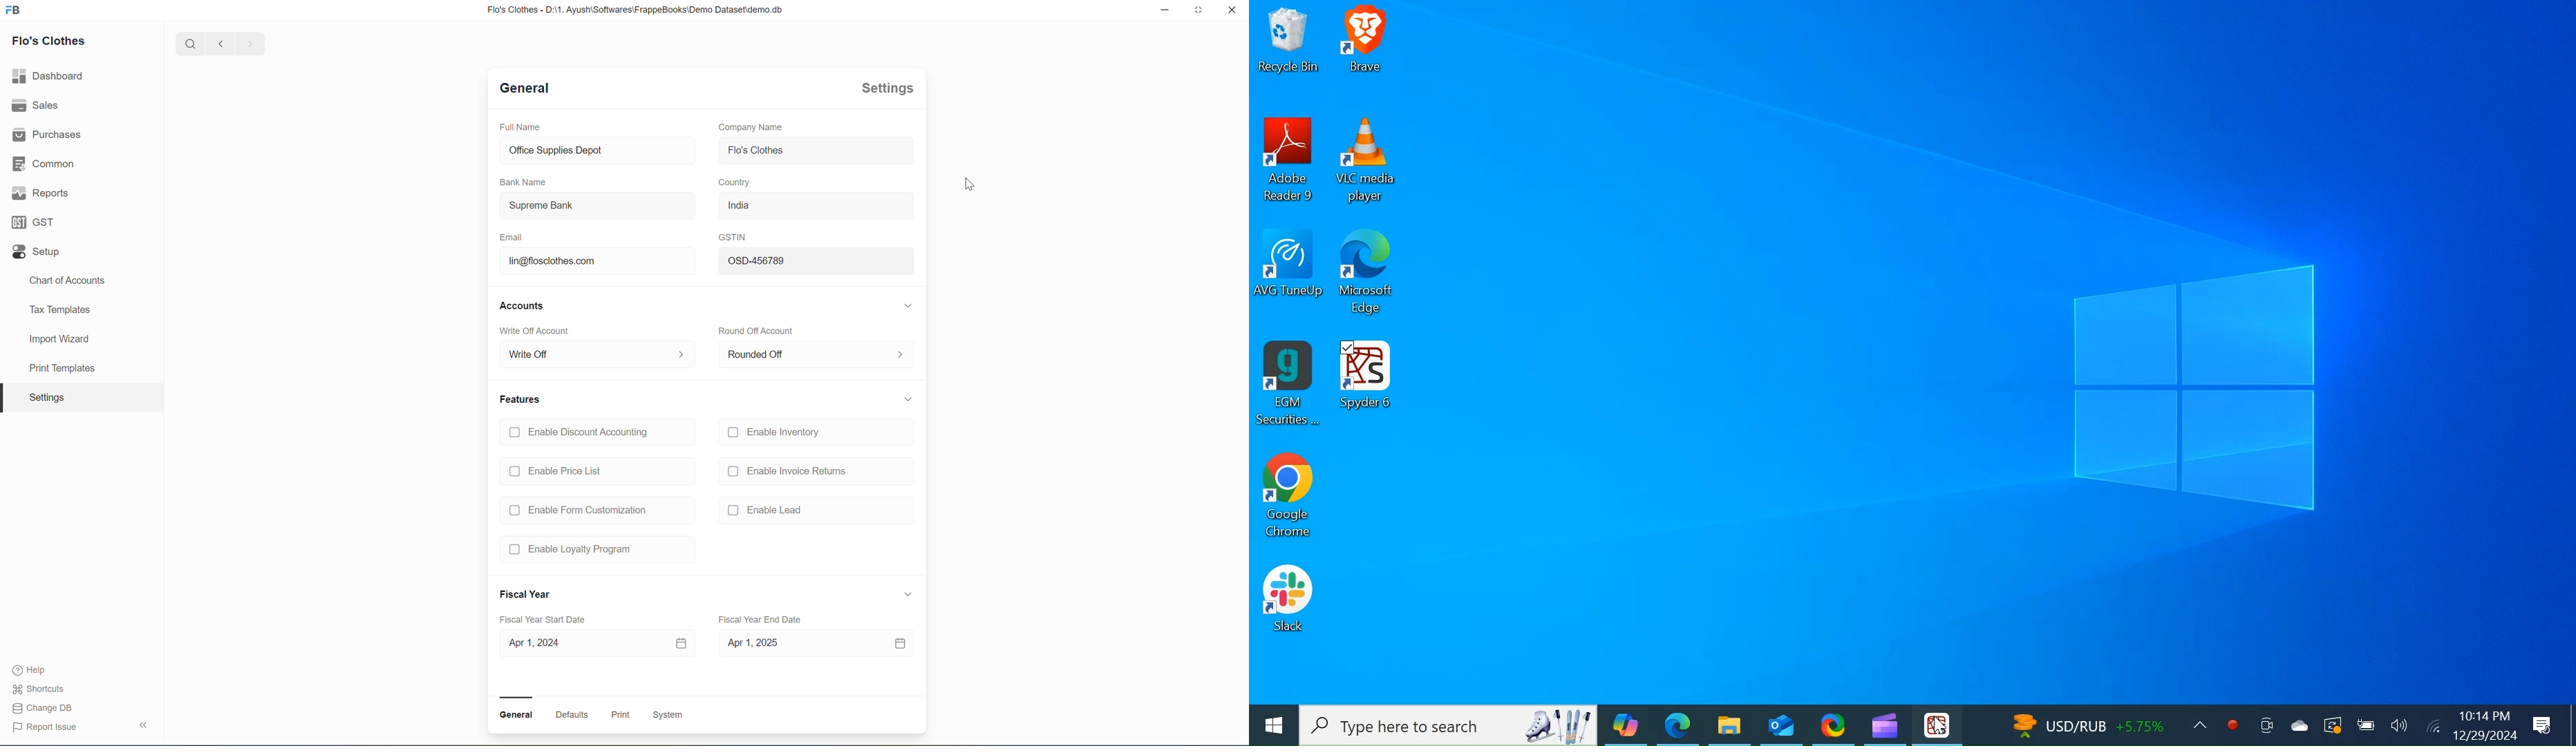  What do you see at coordinates (144, 723) in the screenshot?
I see `Collapse` at bounding box center [144, 723].